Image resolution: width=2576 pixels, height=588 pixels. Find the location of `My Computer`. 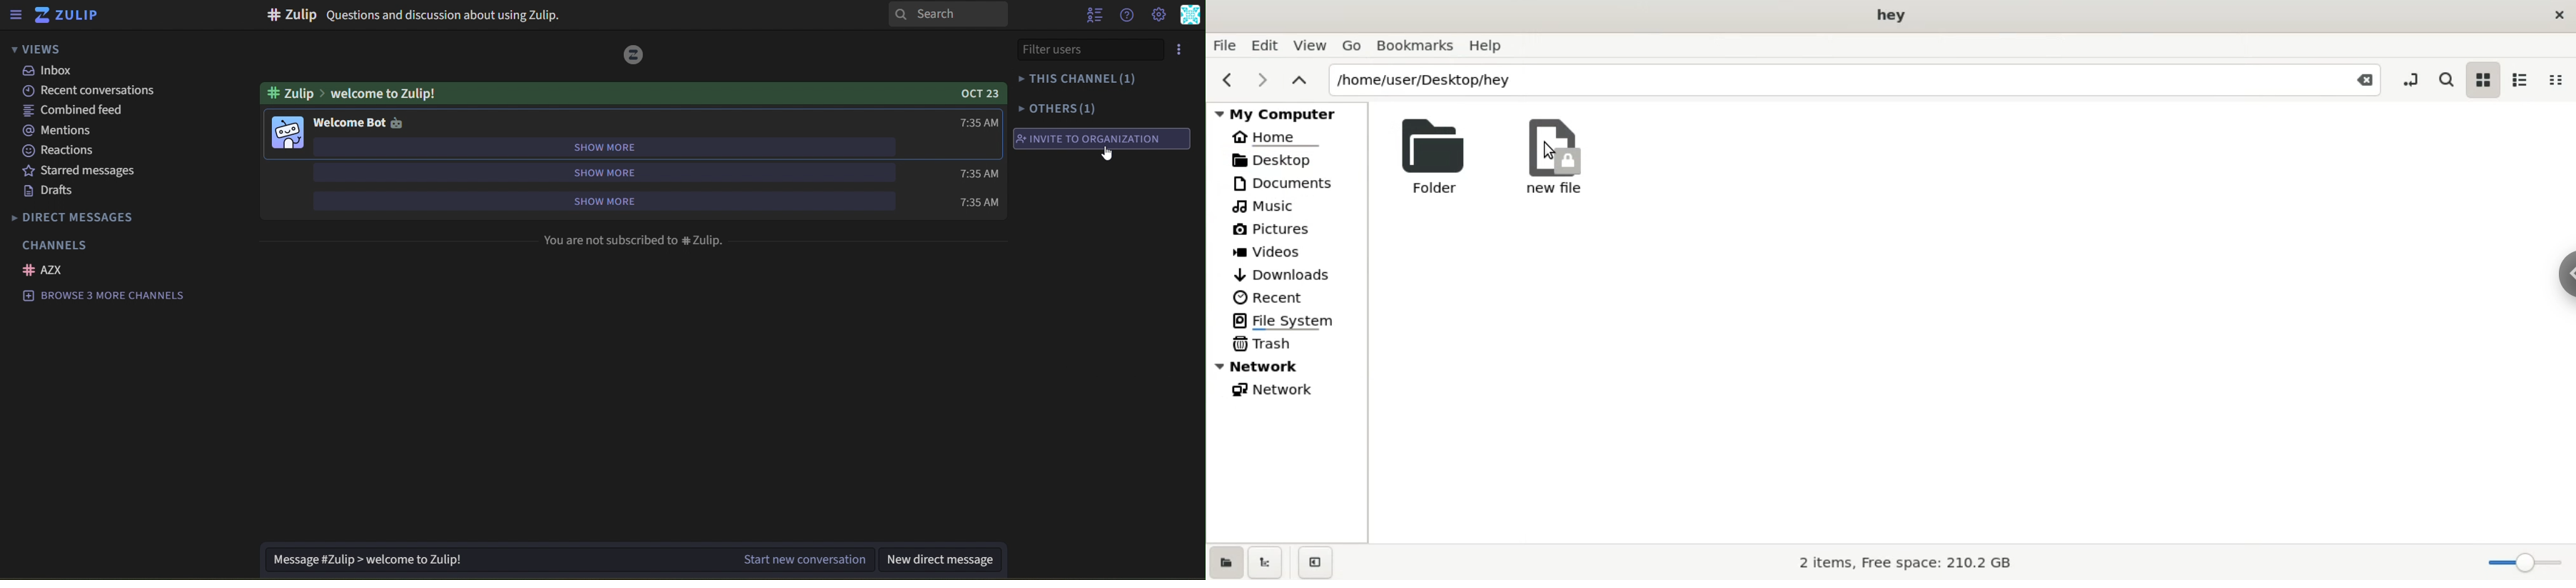

My Computer is located at coordinates (1290, 113).